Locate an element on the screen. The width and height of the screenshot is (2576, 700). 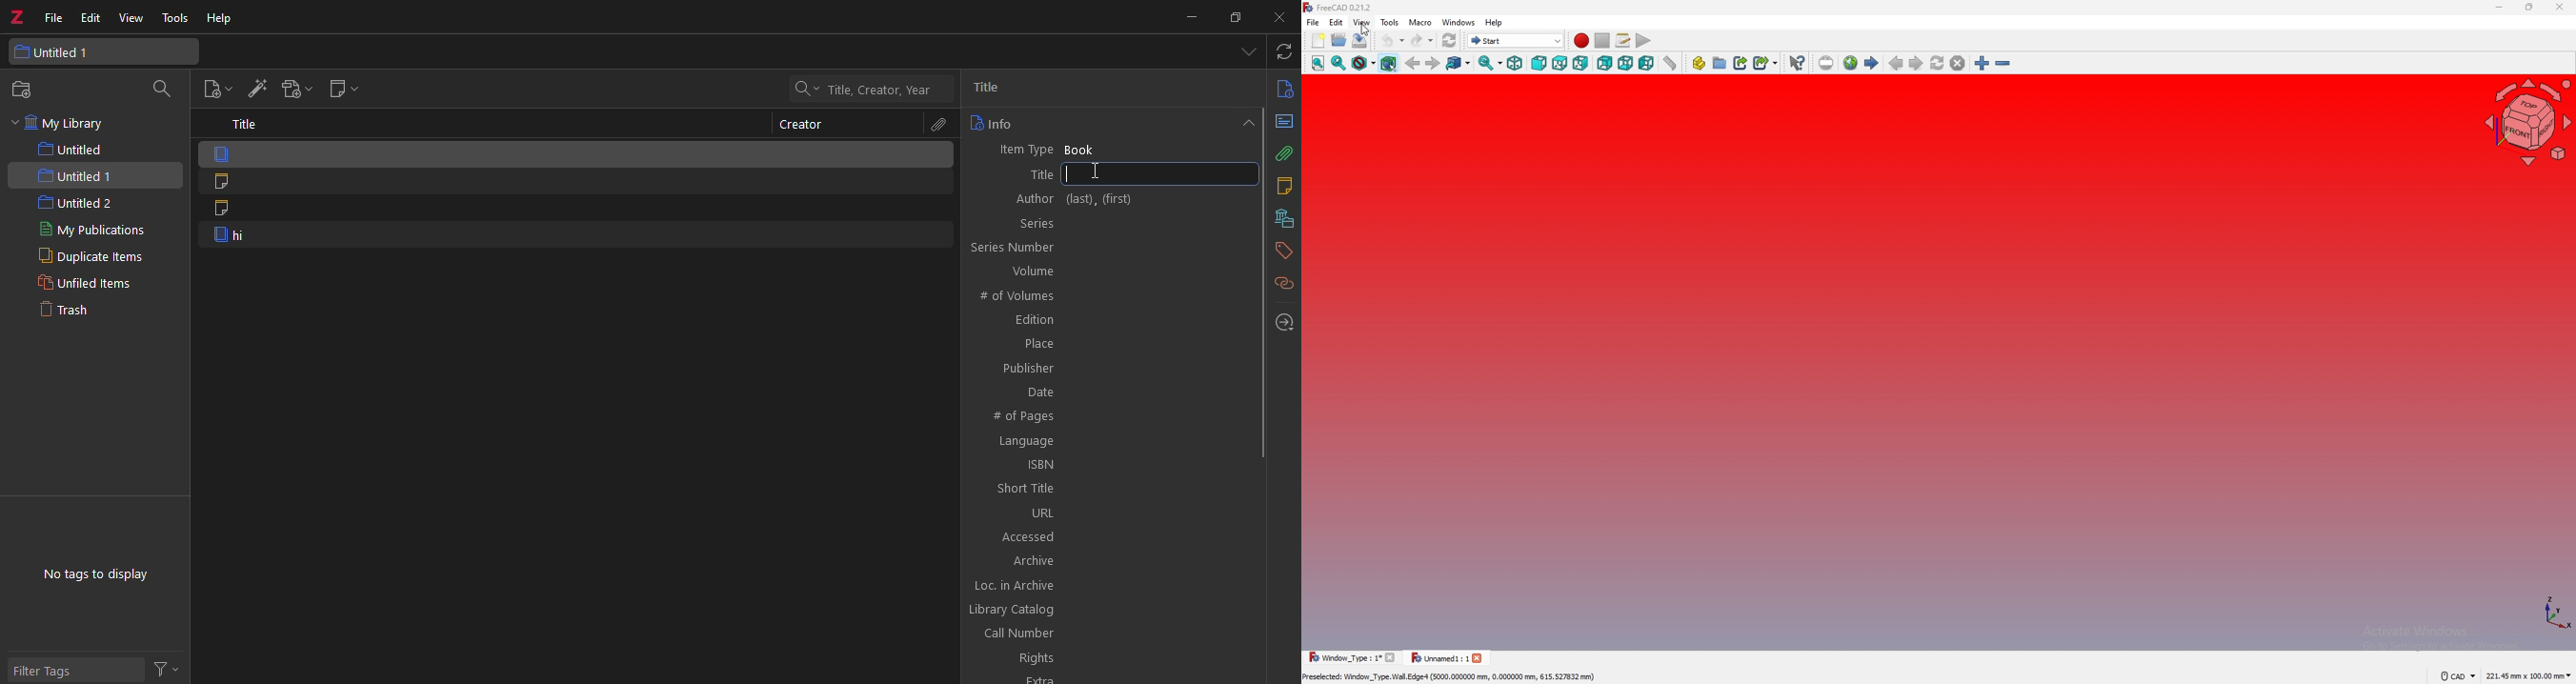
Preselected: Window _Type. Wall. Edge4 (5000.000000 mm, 0.000000 mm, 615.527832 mm) is located at coordinates (1449, 677).